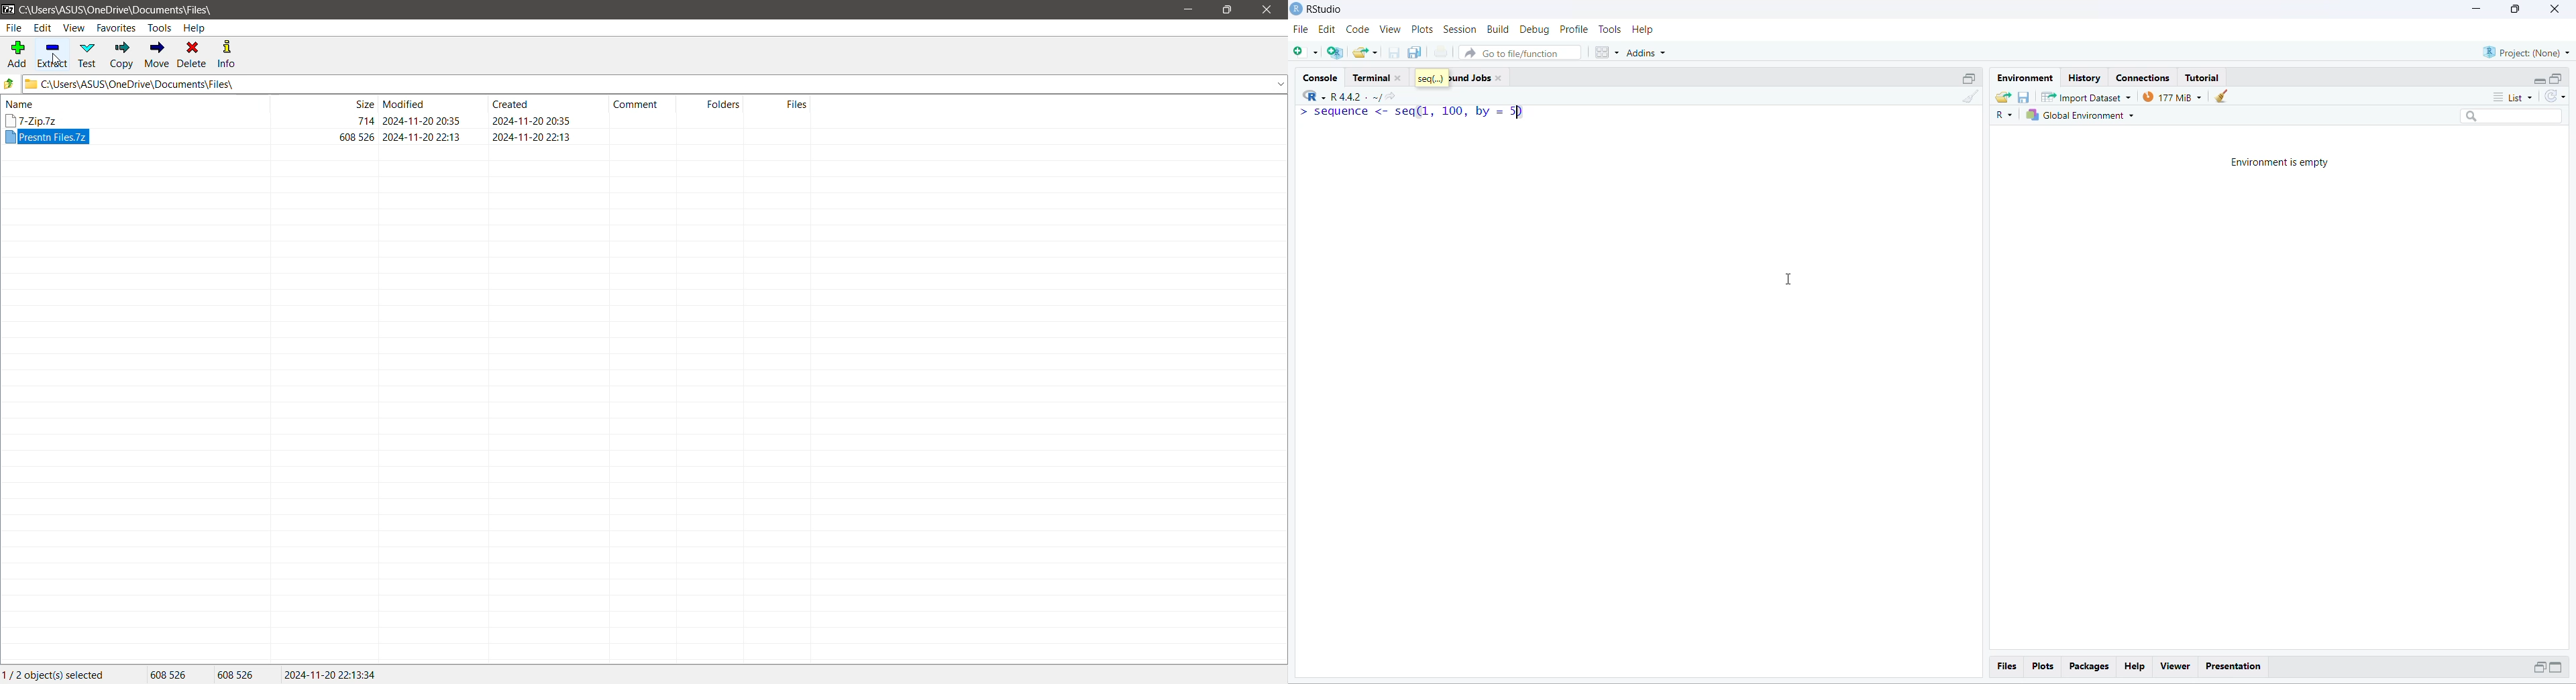  Describe the element at coordinates (2220, 97) in the screenshot. I see `clean` at that location.